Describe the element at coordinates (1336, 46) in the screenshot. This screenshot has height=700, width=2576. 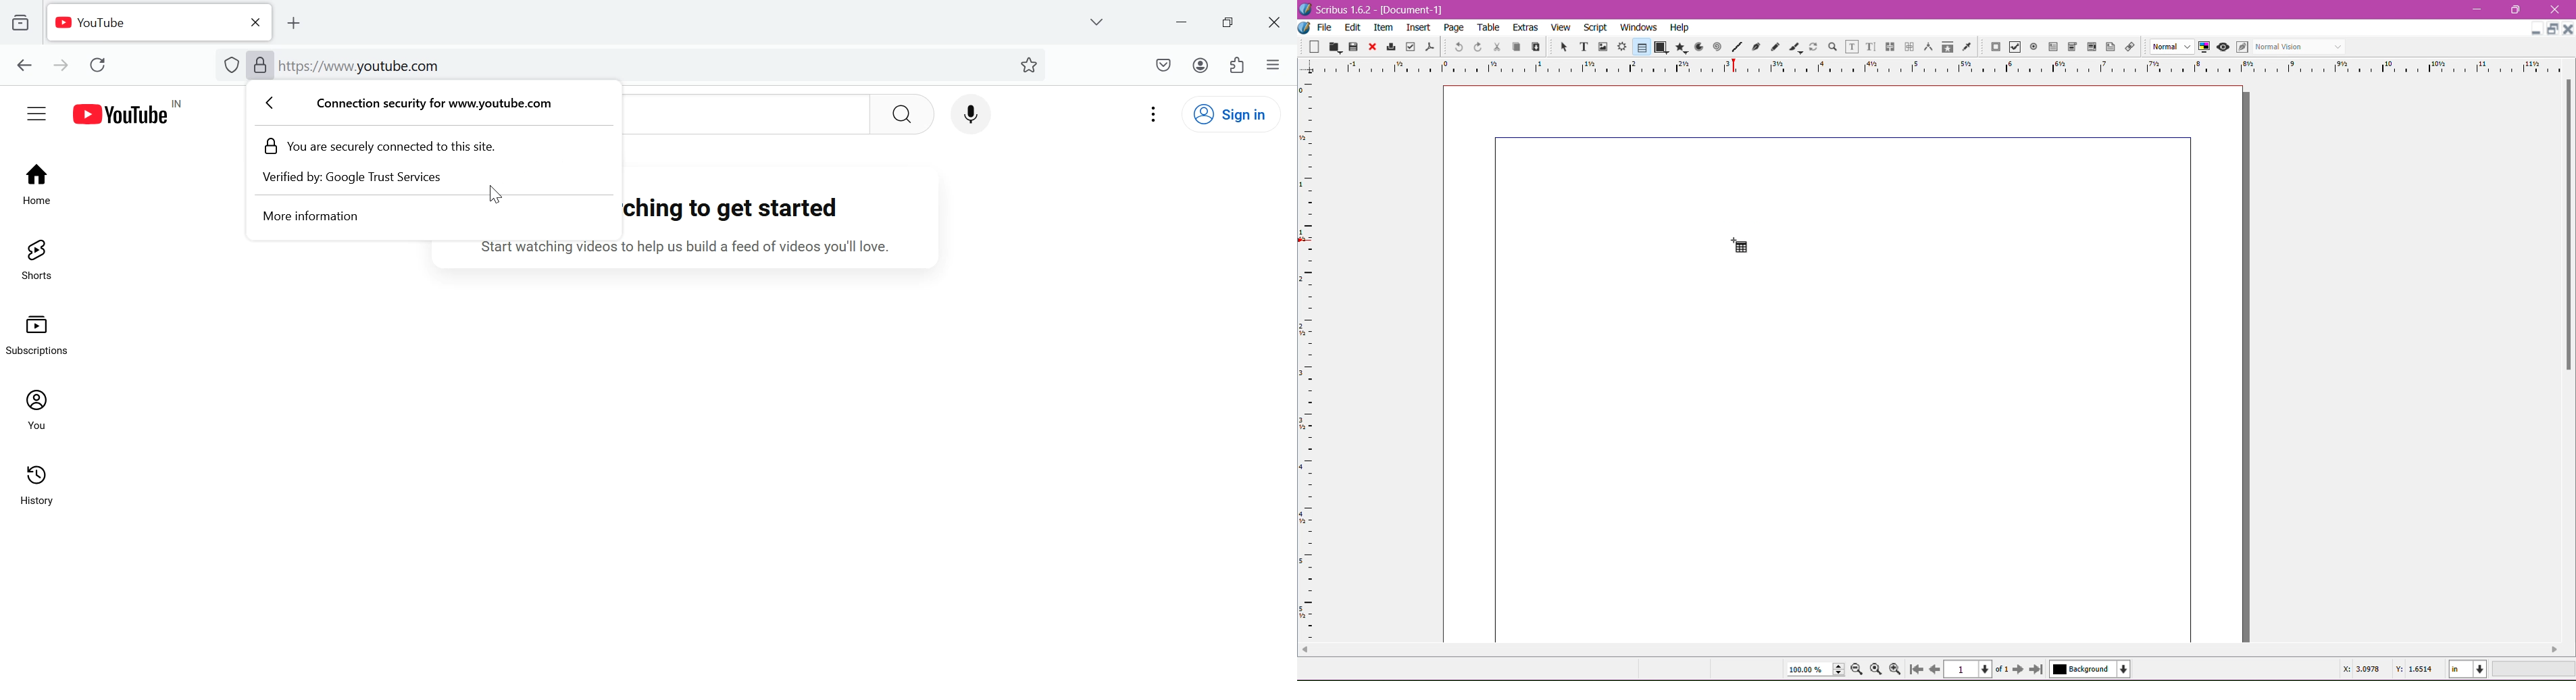
I see `Open` at that location.